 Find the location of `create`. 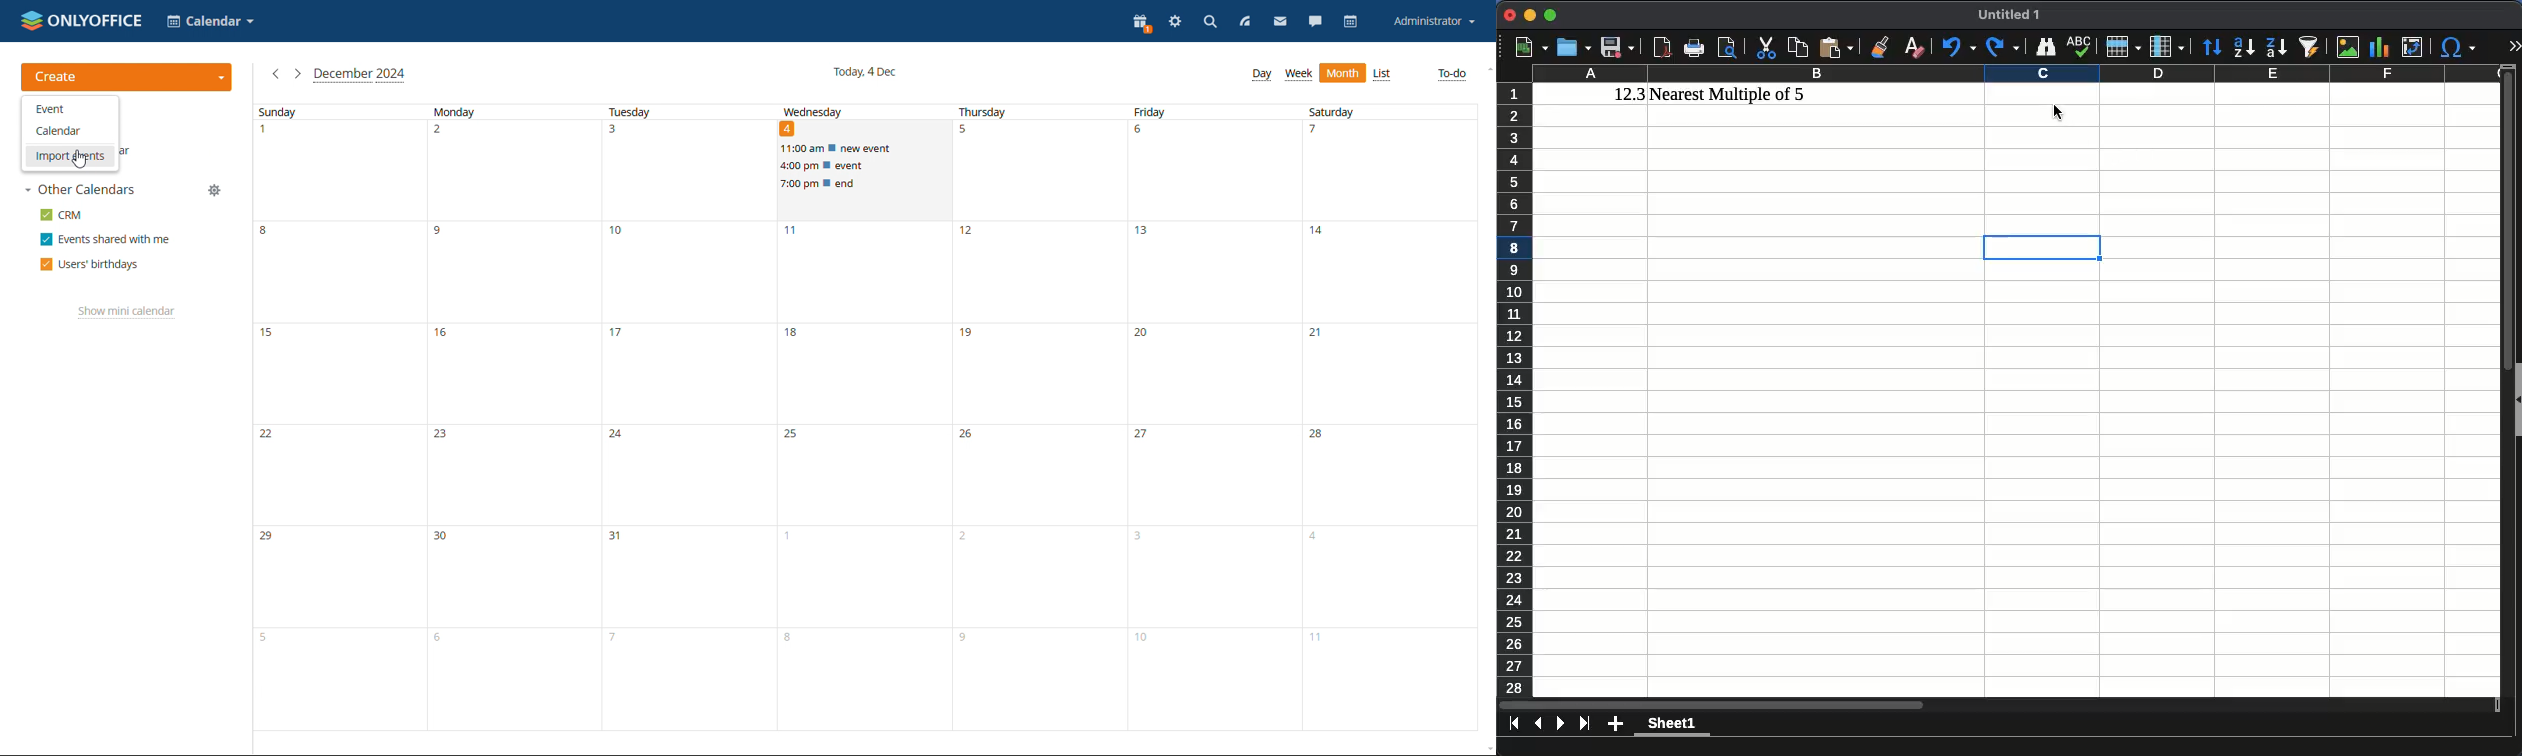

create is located at coordinates (127, 77).